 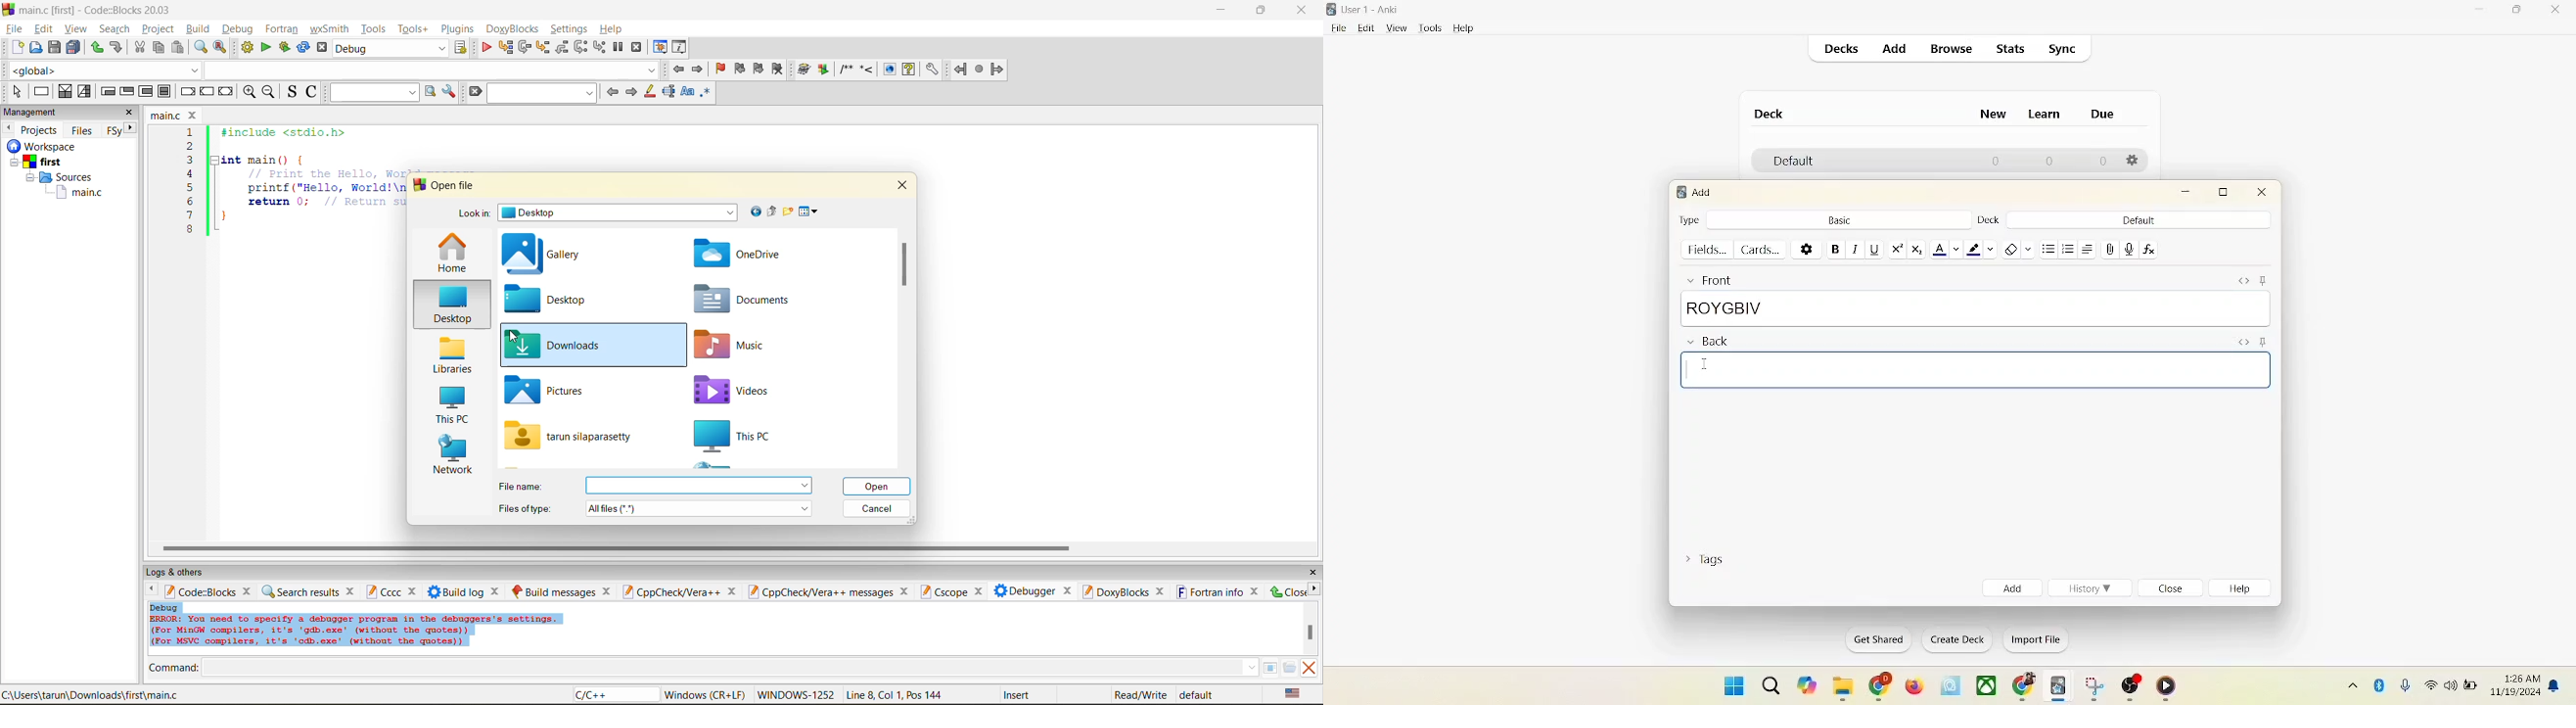 What do you see at coordinates (556, 346) in the screenshot?
I see `downloads` at bounding box center [556, 346].